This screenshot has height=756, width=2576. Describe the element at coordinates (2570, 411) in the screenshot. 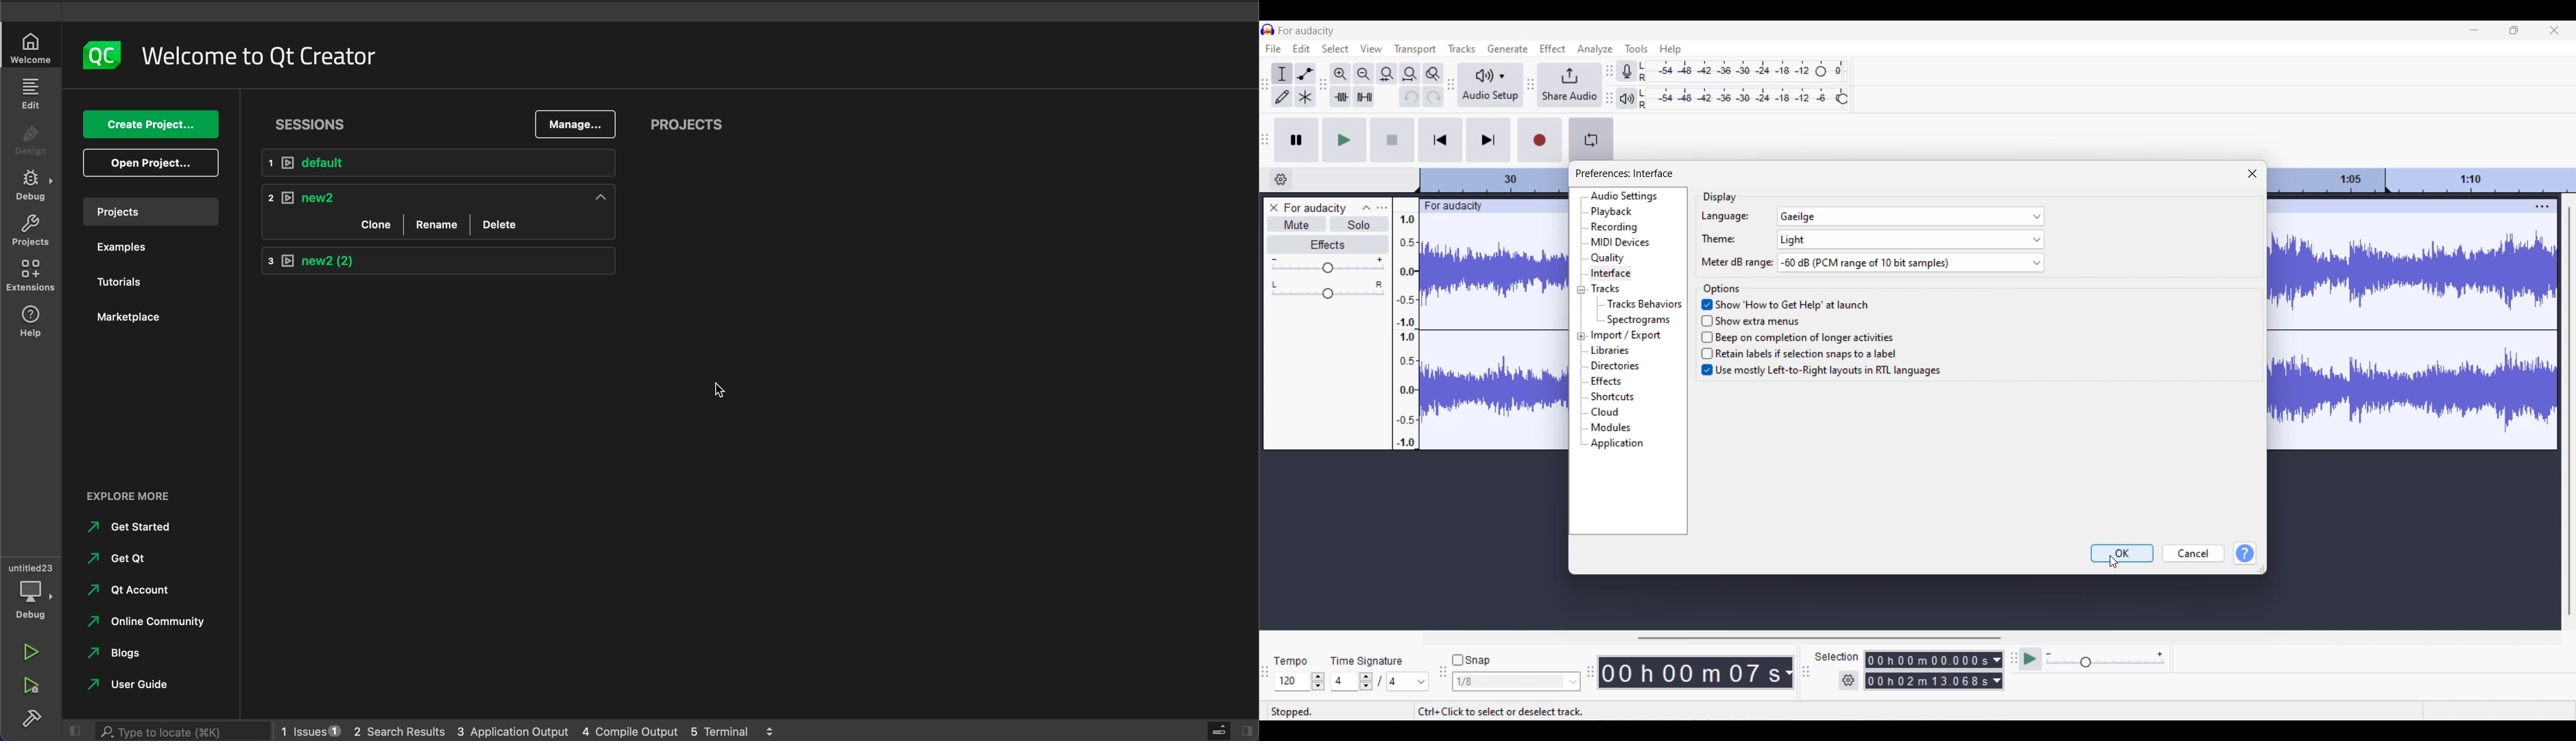

I see `Vertical slide bar` at that location.